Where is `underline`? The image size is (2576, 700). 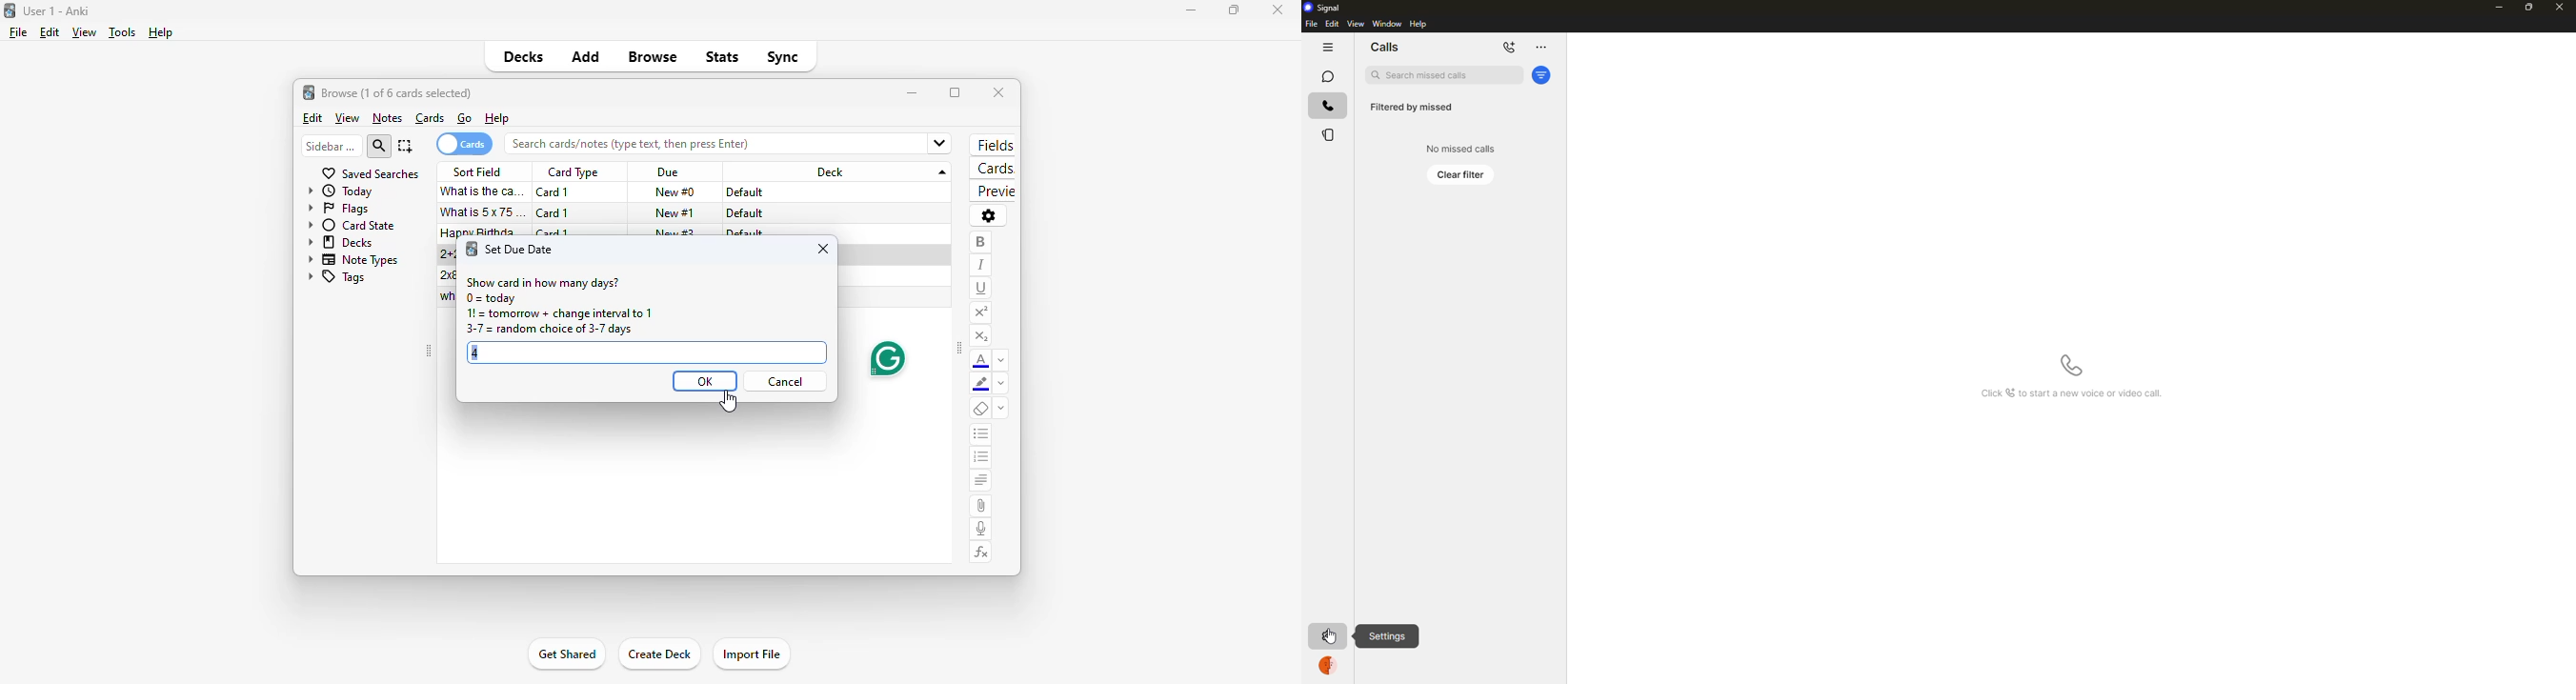
underline is located at coordinates (981, 288).